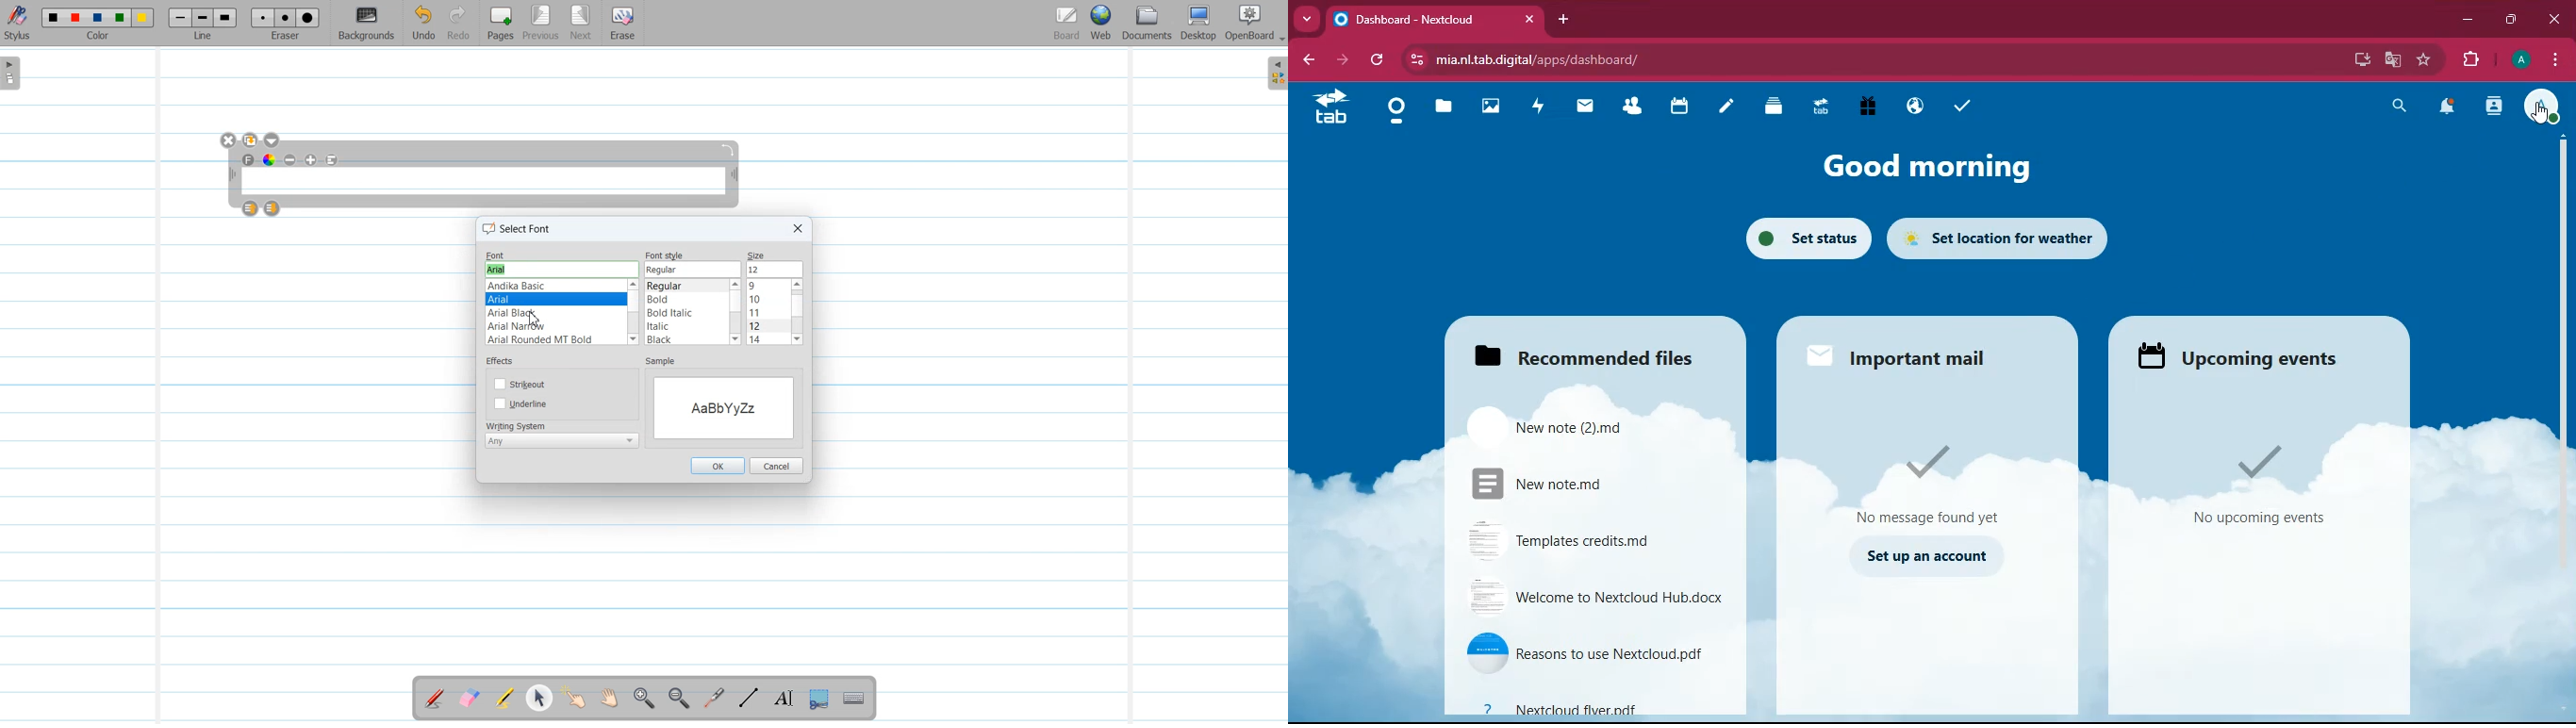  I want to click on view site information, so click(1413, 59).